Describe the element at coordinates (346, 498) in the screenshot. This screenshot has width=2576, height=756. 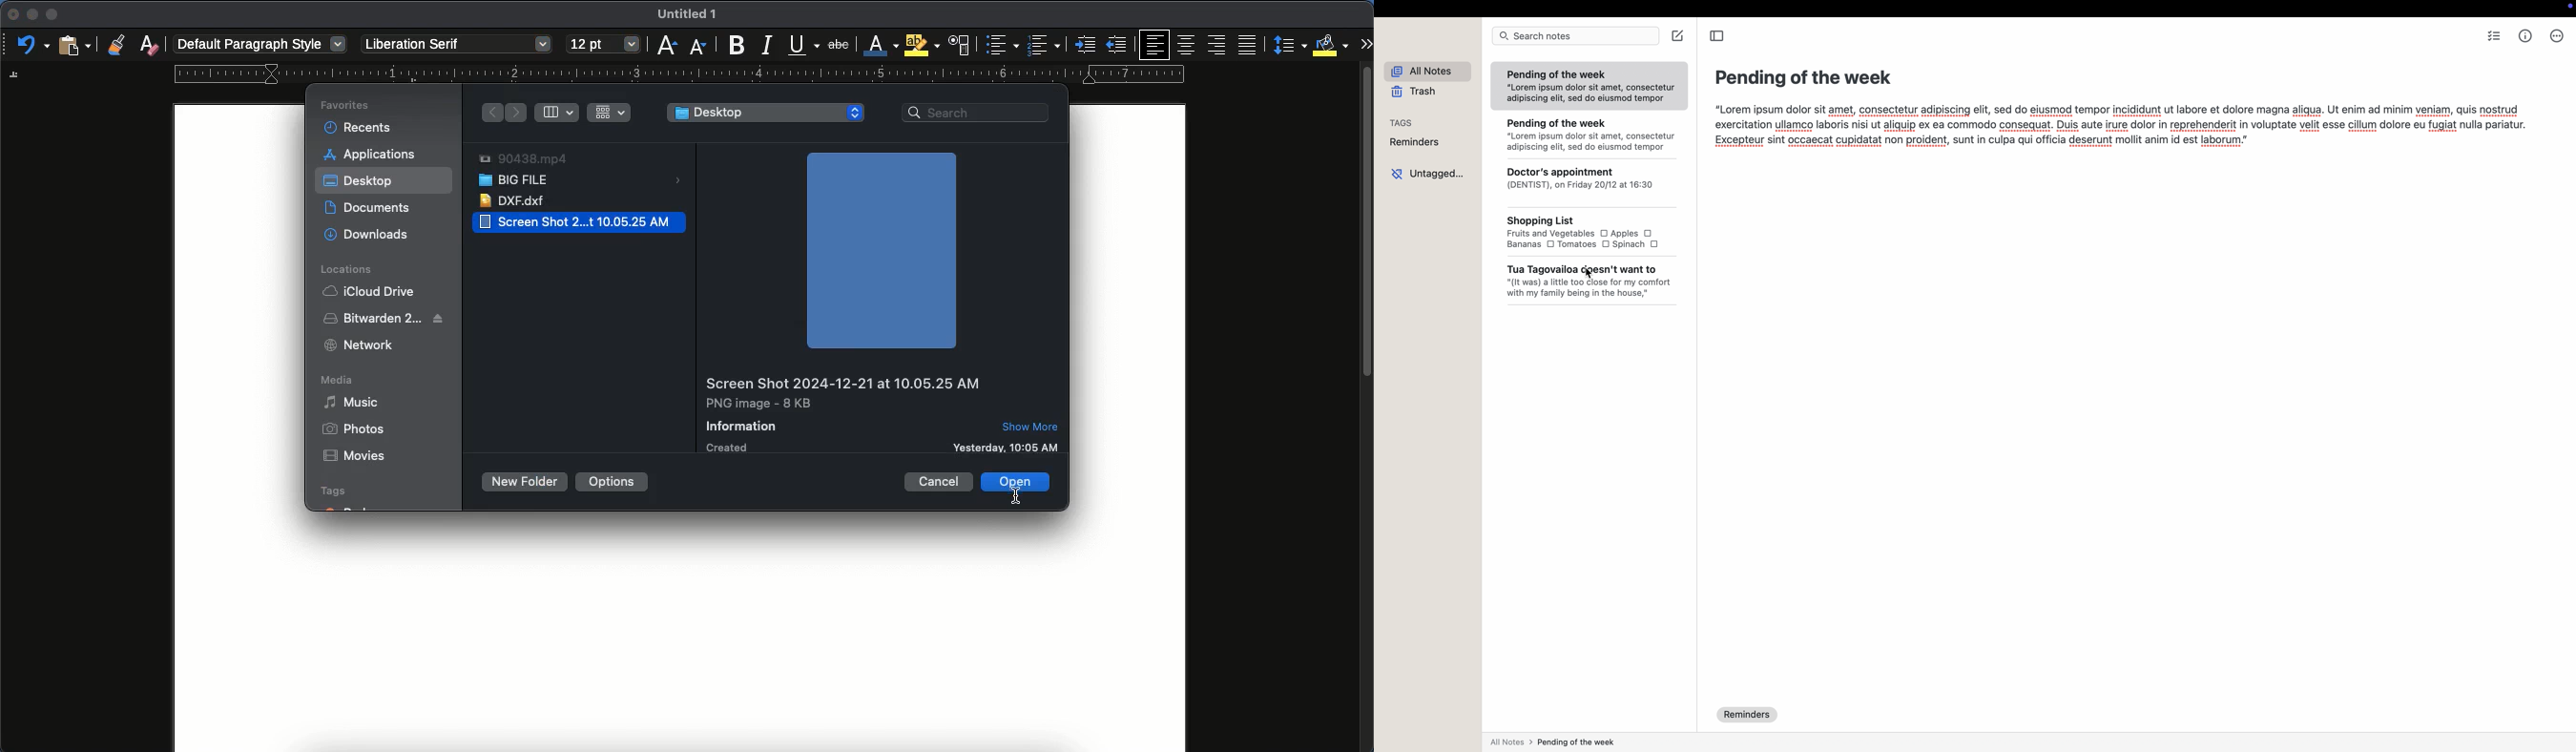
I see `tags` at that location.